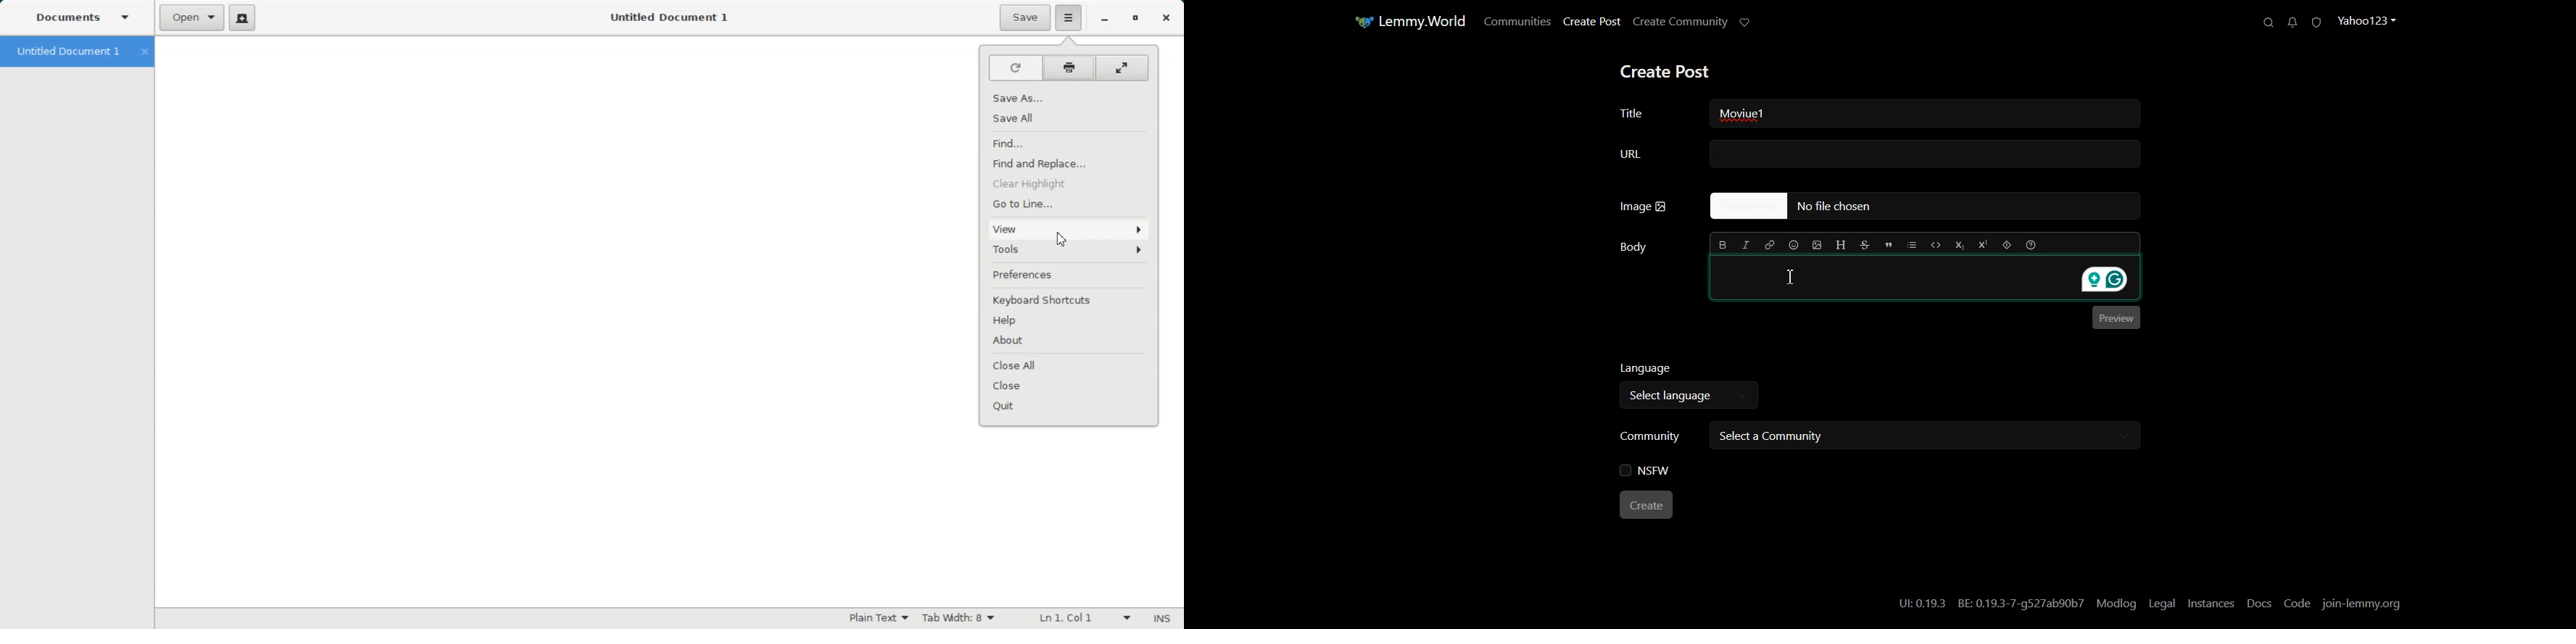 The height and width of the screenshot is (644, 2576). Describe the element at coordinates (1070, 407) in the screenshot. I see `Quit` at that location.